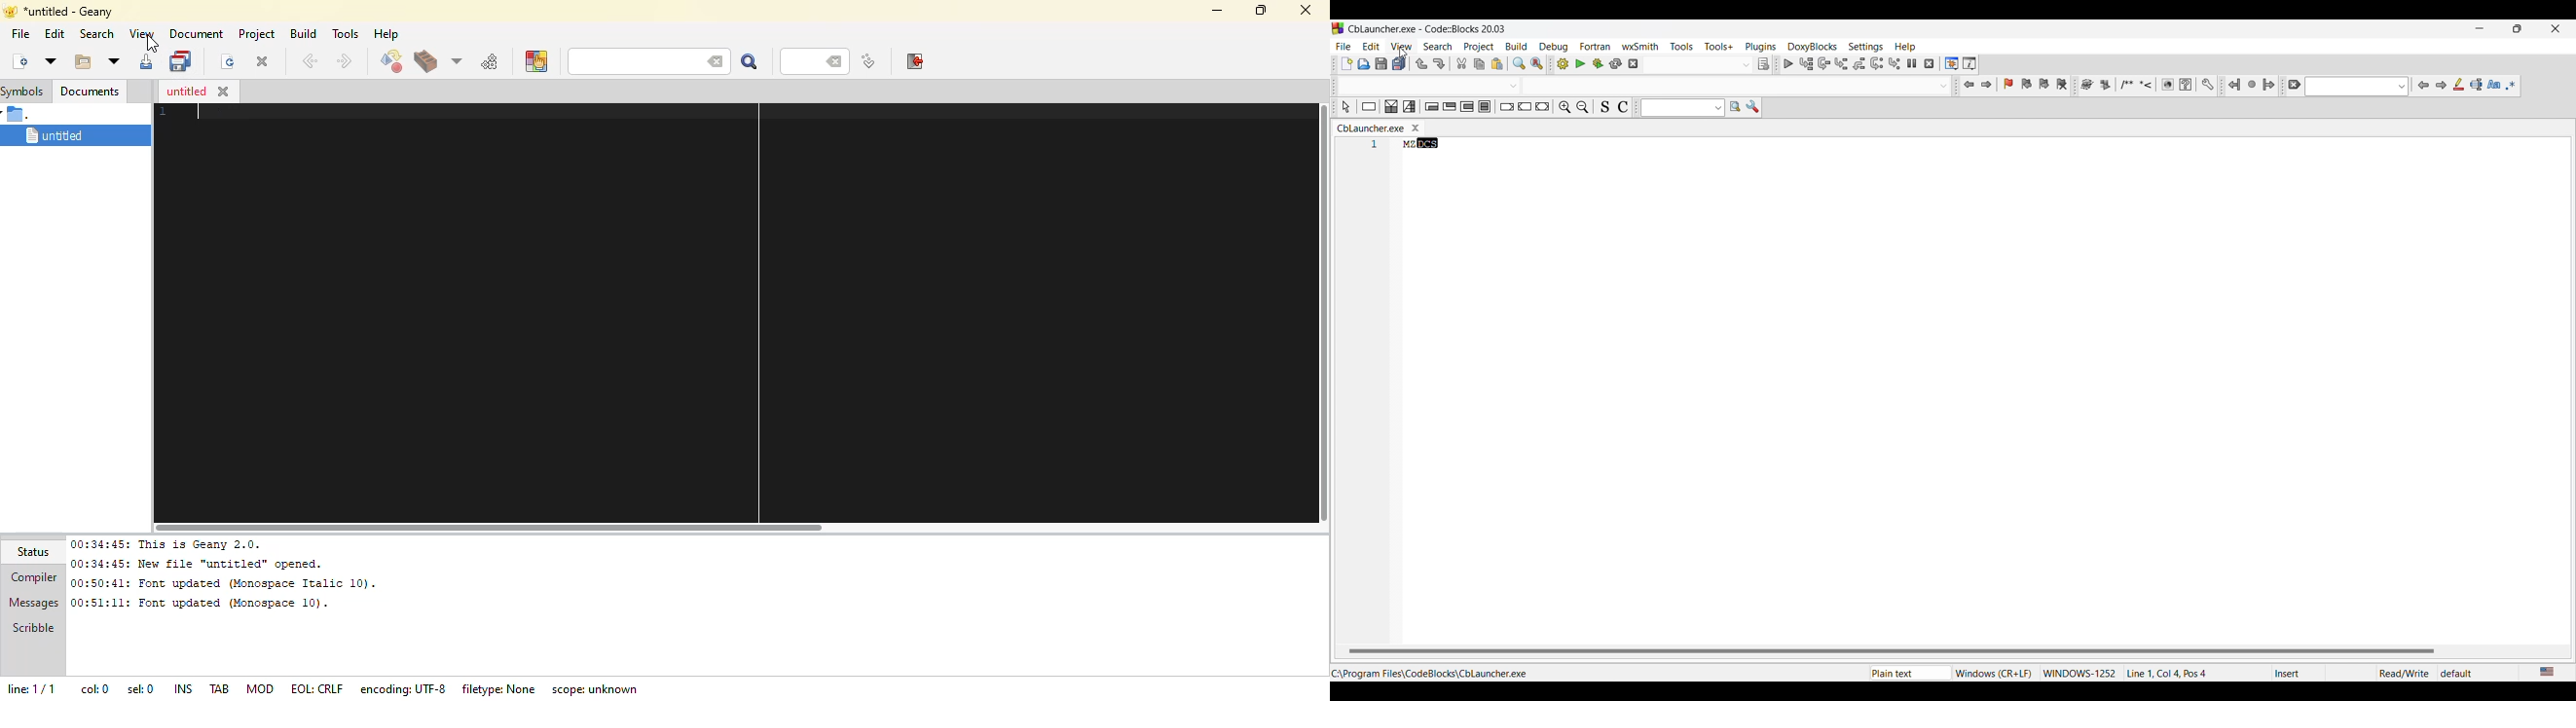  What do you see at coordinates (1929, 64) in the screenshot?
I see `Stop debugger` at bounding box center [1929, 64].